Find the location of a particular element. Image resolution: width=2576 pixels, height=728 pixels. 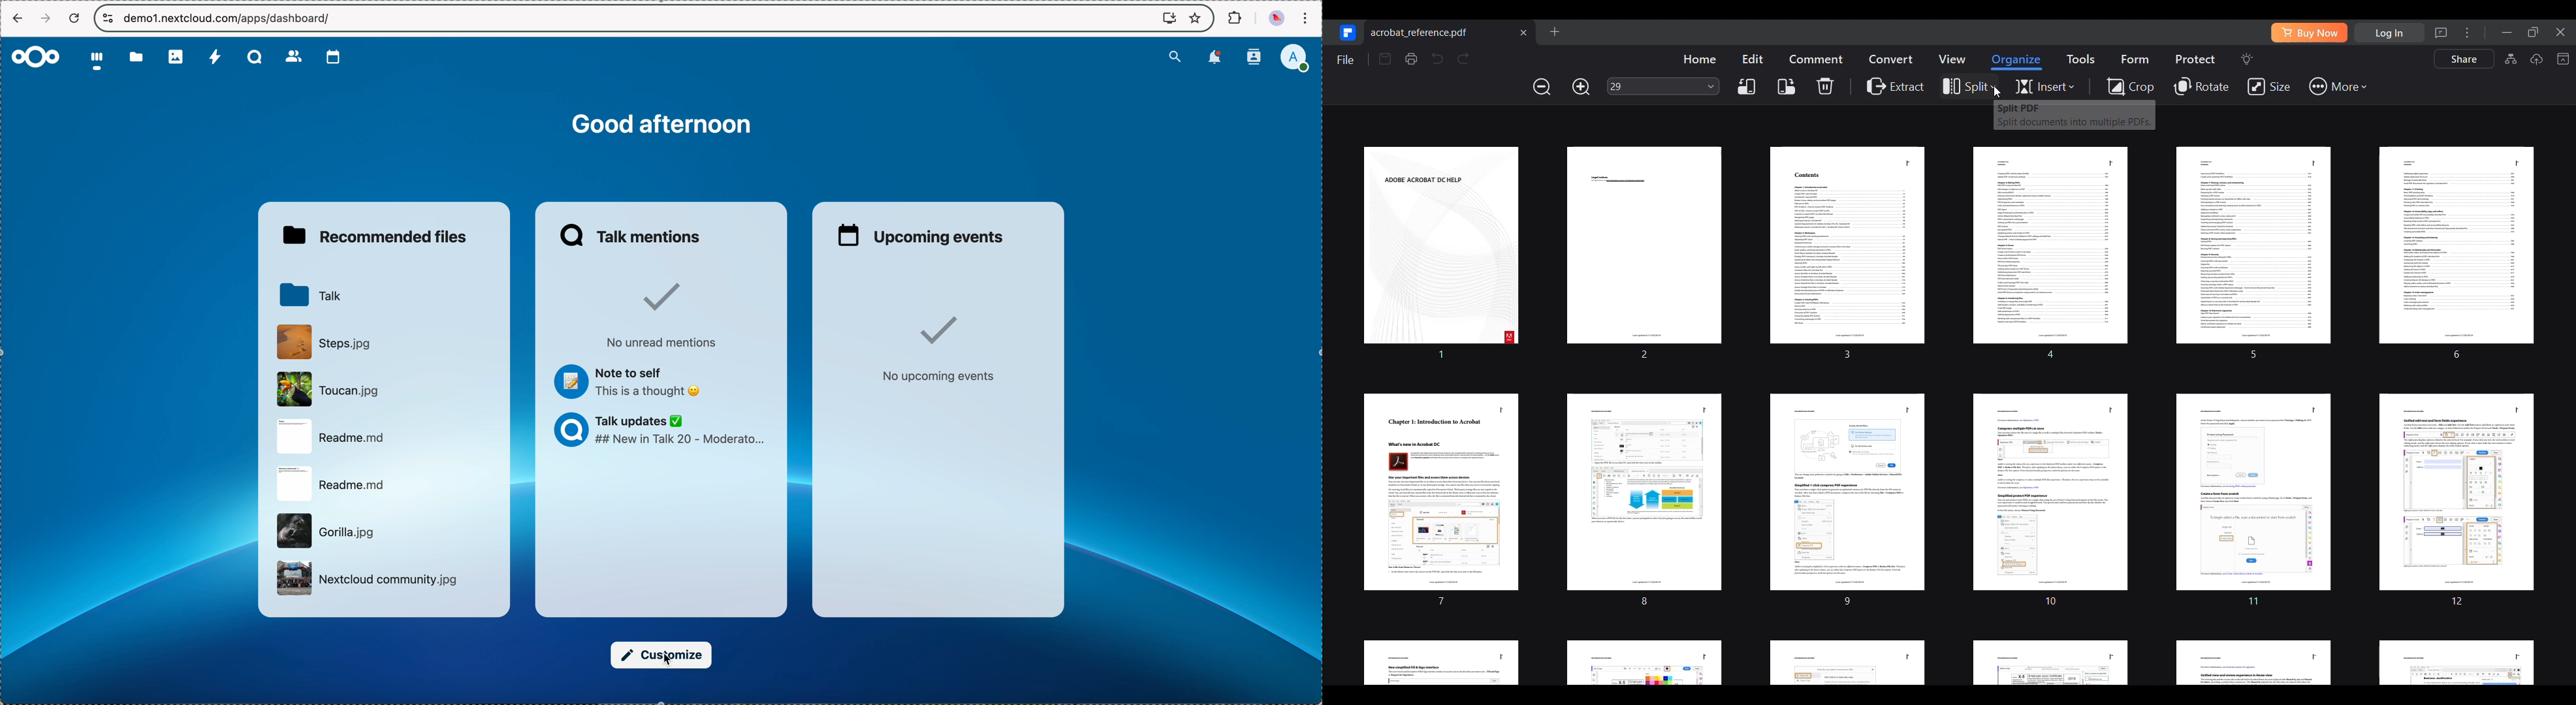

upcoming events is located at coordinates (920, 234).